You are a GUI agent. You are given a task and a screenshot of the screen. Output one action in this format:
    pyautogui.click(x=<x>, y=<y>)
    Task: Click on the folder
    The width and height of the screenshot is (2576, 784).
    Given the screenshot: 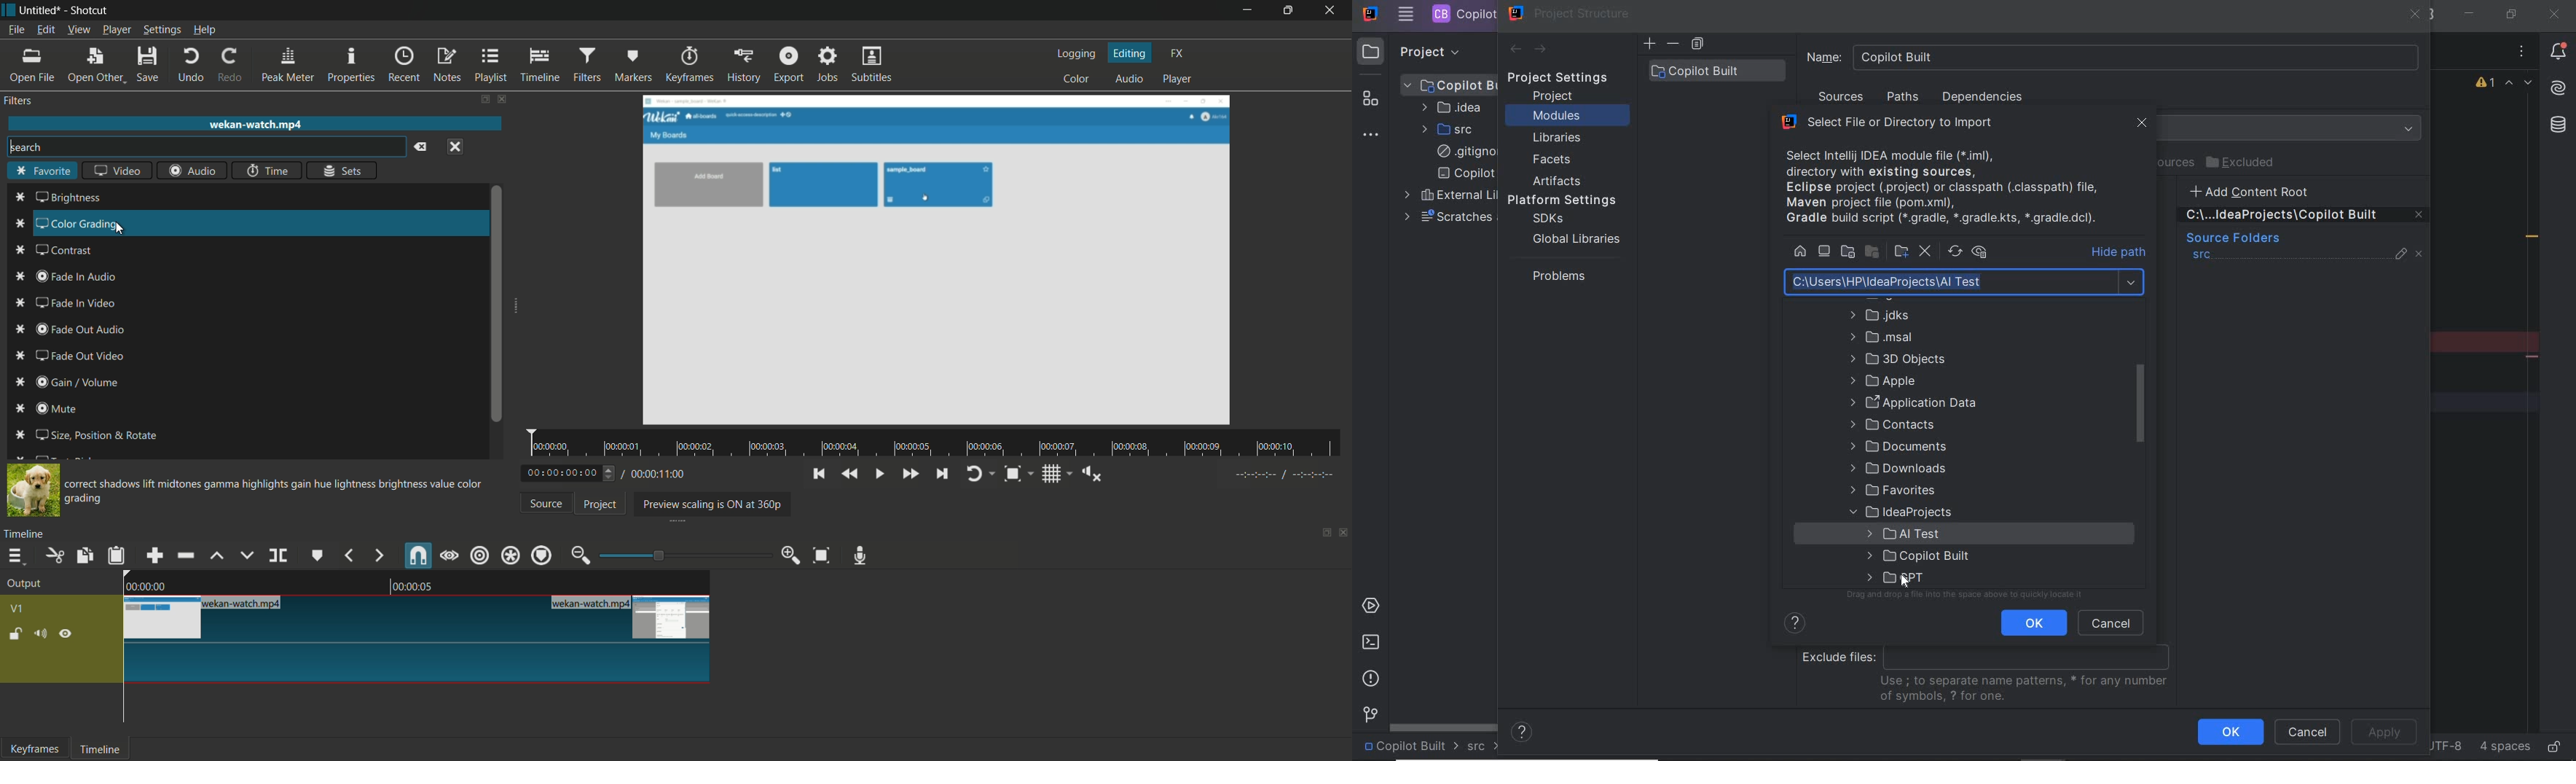 What is the action you would take?
    pyautogui.click(x=1896, y=469)
    